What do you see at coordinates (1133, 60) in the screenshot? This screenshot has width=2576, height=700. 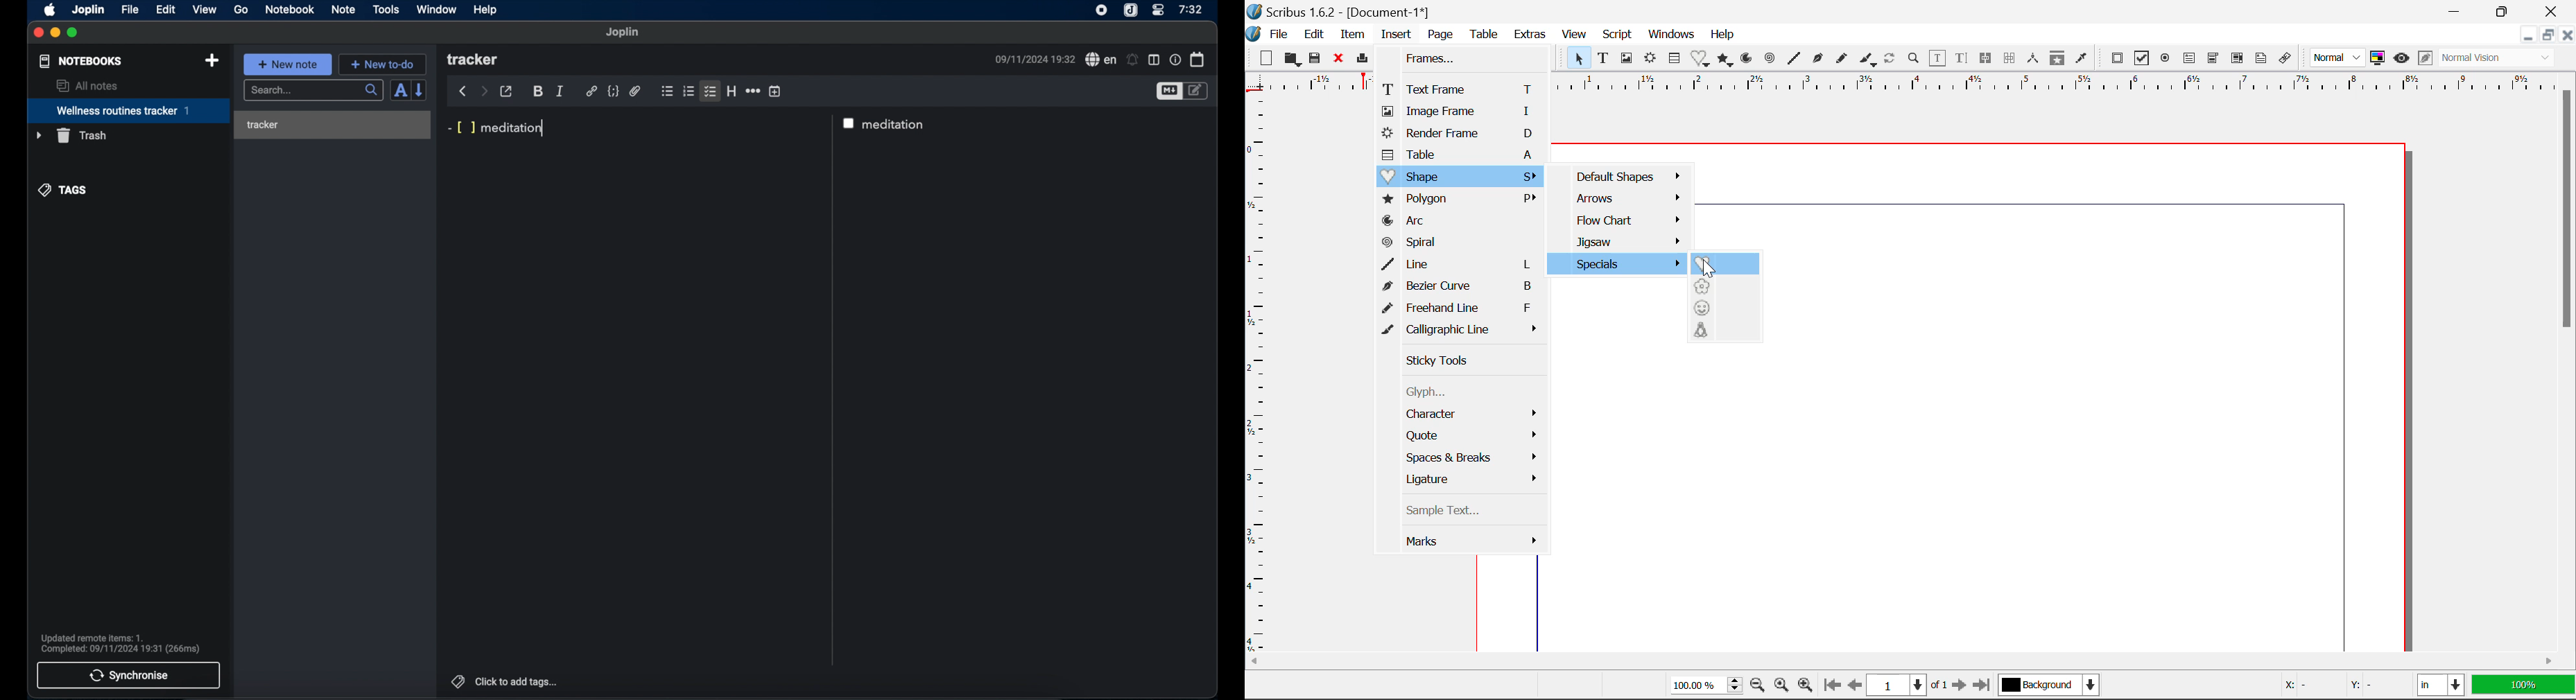 I see `set alarms` at bounding box center [1133, 60].